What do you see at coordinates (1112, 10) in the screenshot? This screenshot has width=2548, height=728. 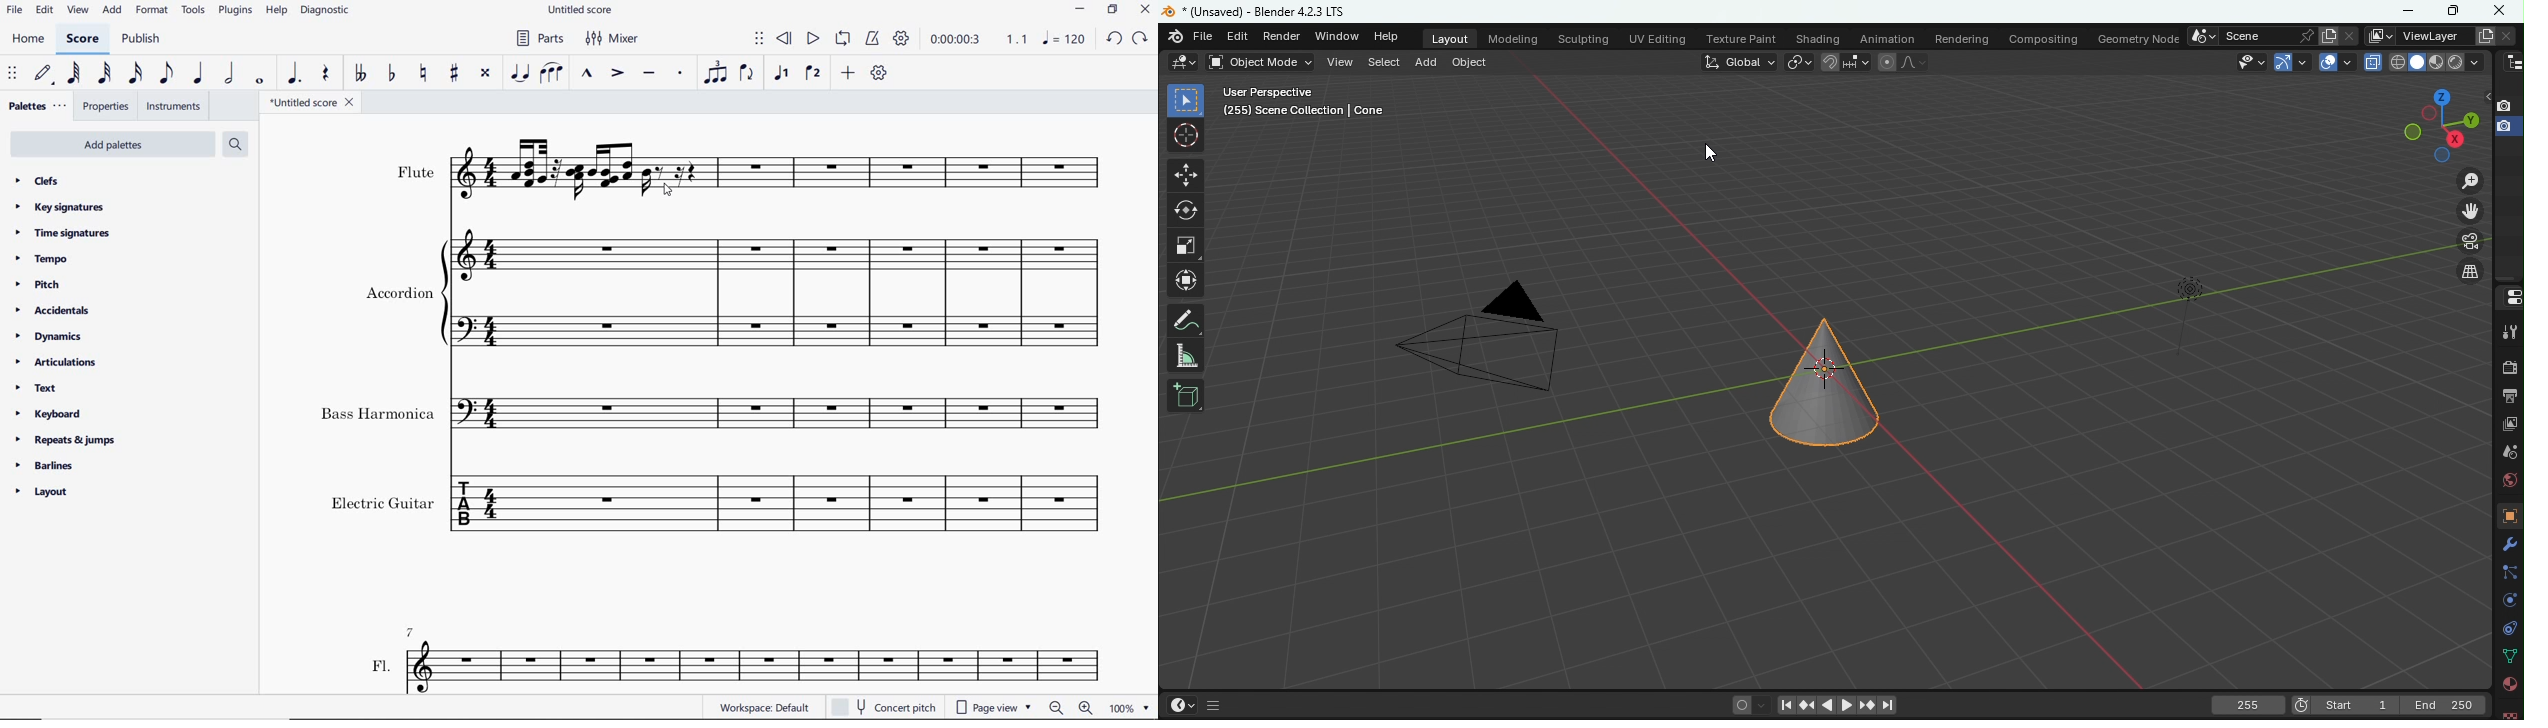 I see `RESTORE DOWN` at bounding box center [1112, 10].